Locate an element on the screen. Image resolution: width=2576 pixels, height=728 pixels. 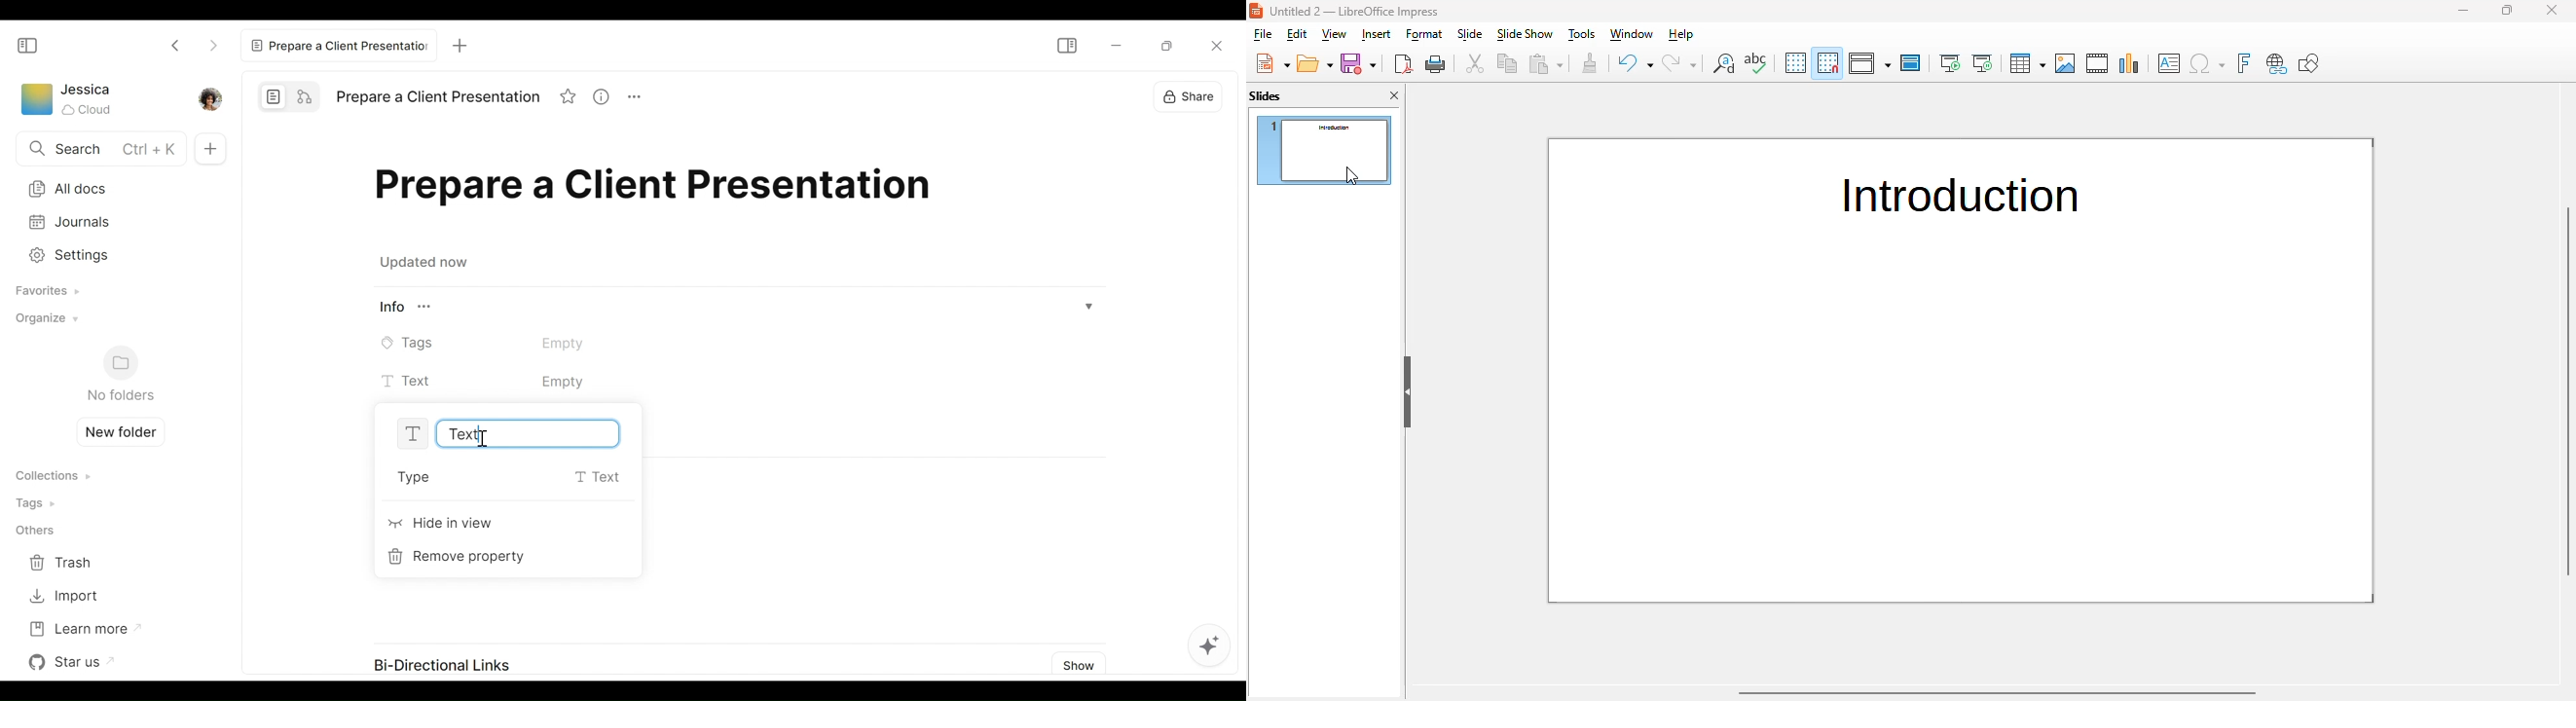
insert audio or video is located at coordinates (2098, 63).